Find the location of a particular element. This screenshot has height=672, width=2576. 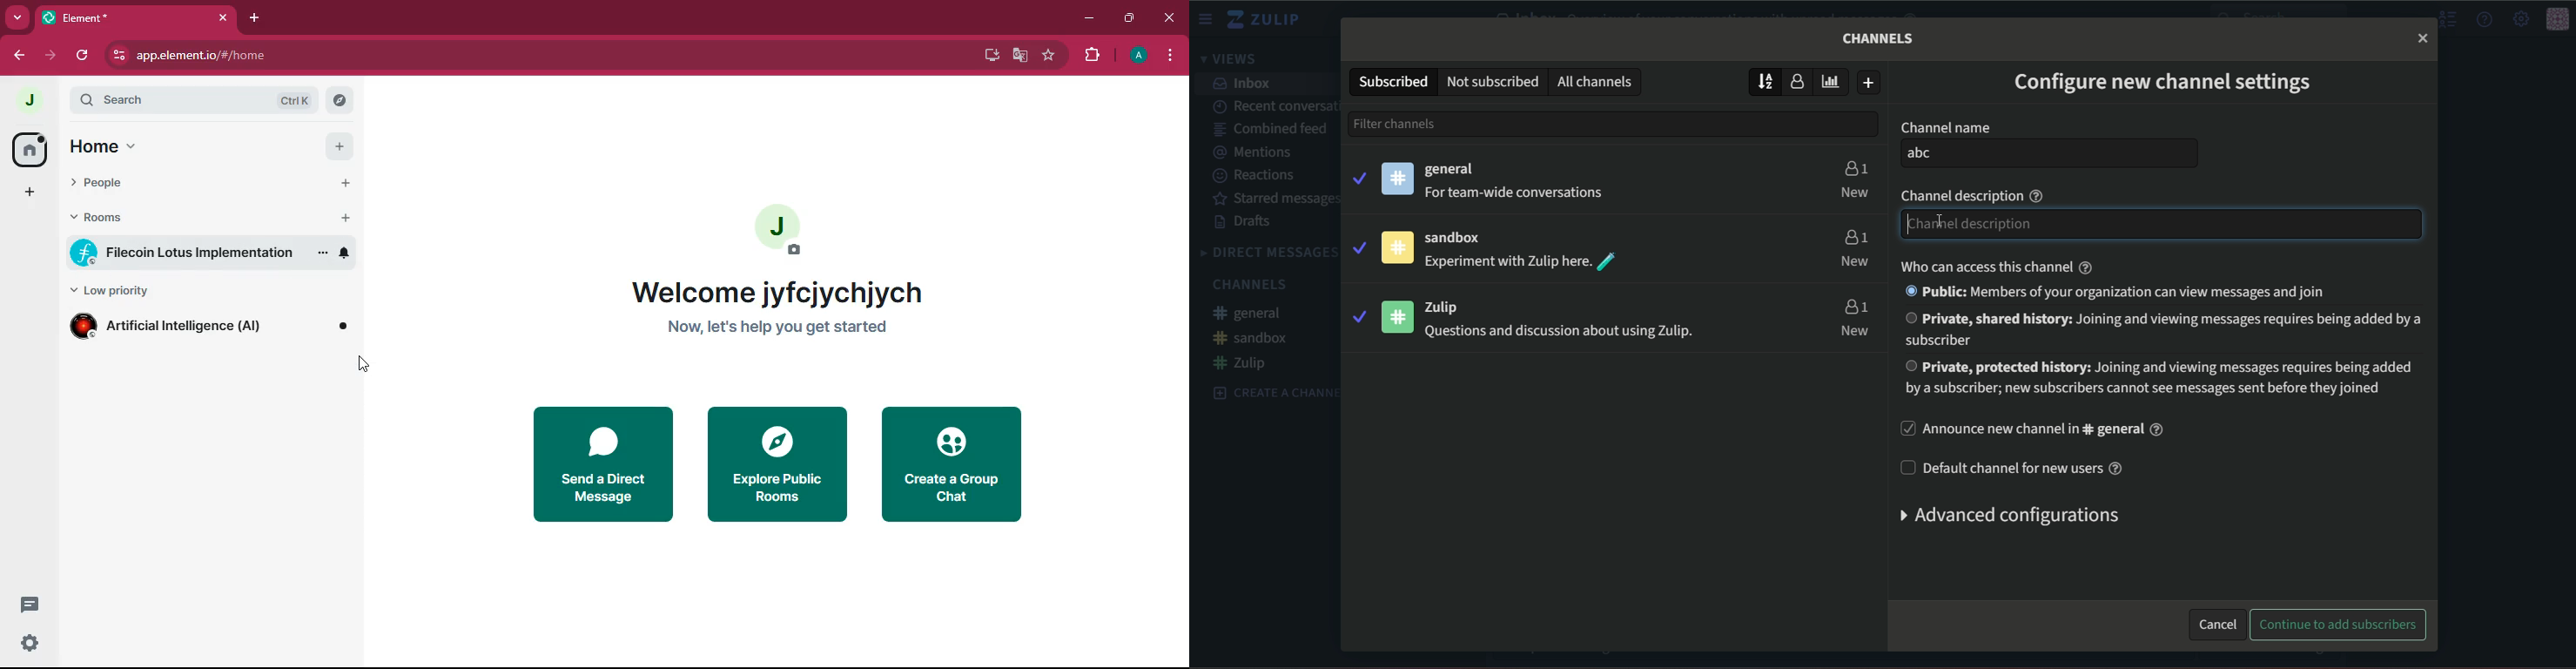

Channel name is located at coordinates (1947, 125).